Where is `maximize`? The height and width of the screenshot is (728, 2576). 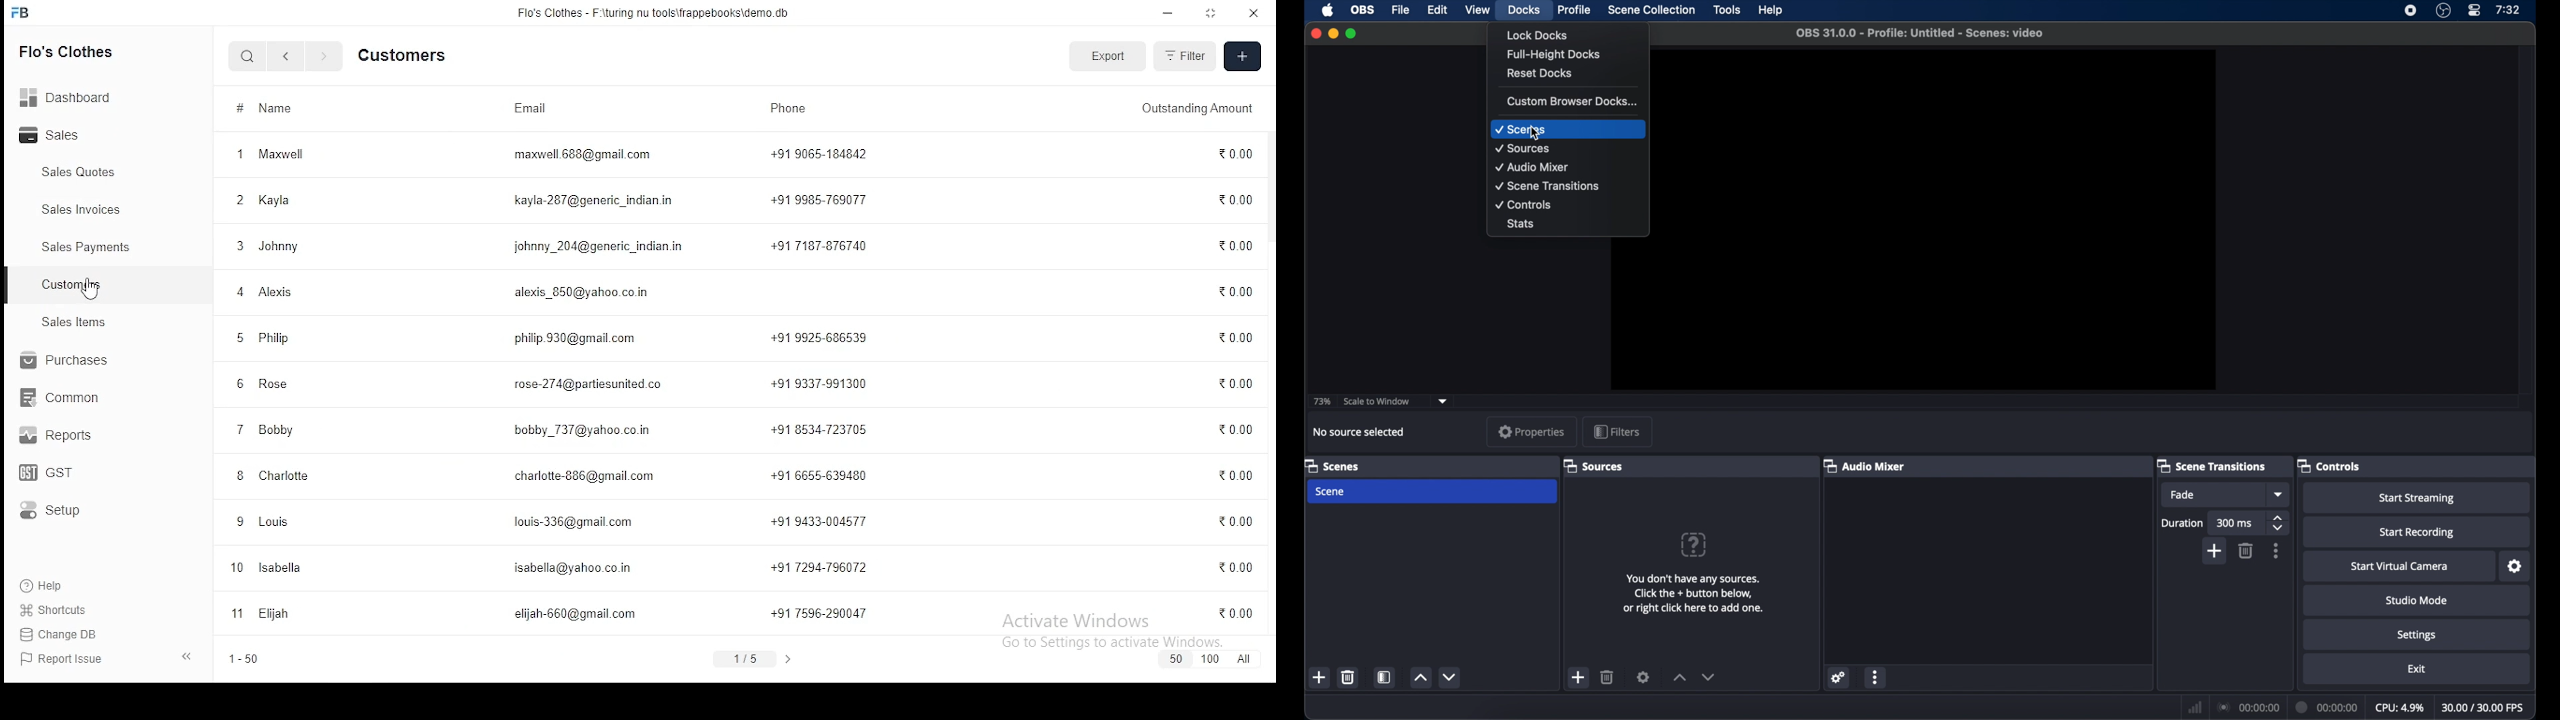
maximize is located at coordinates (1352, 33).